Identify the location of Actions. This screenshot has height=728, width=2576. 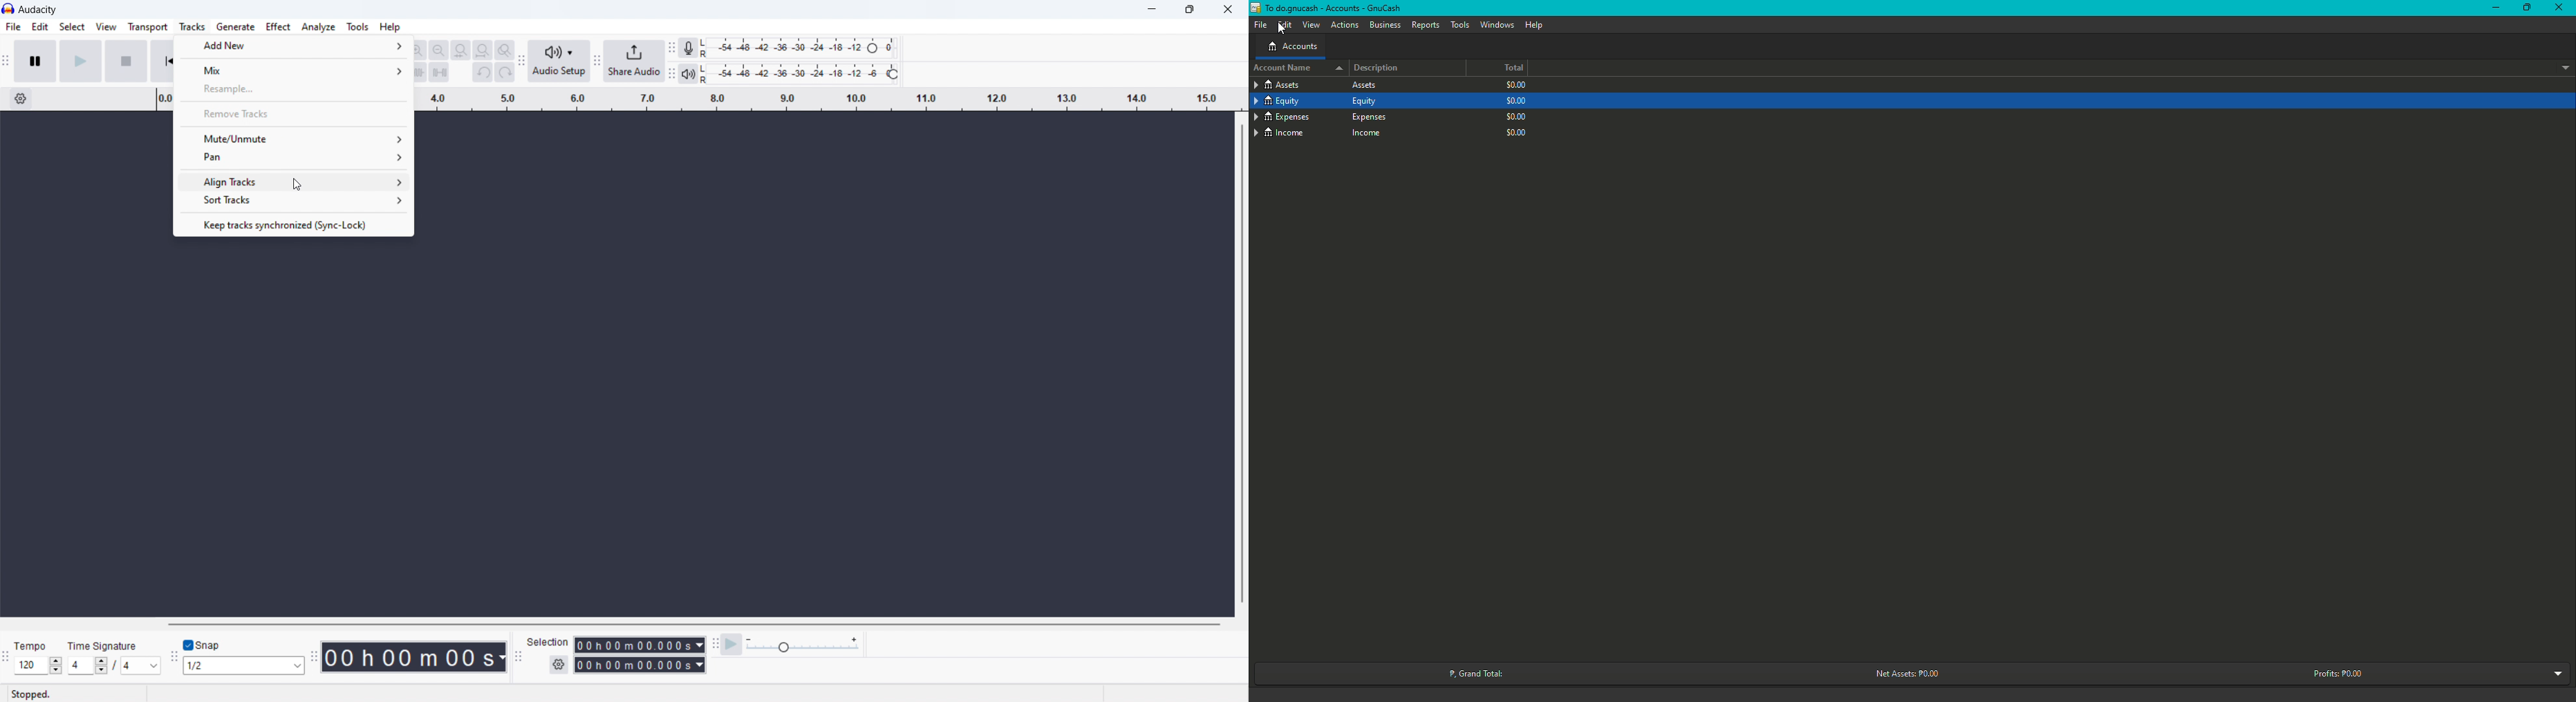
(1344, 26).